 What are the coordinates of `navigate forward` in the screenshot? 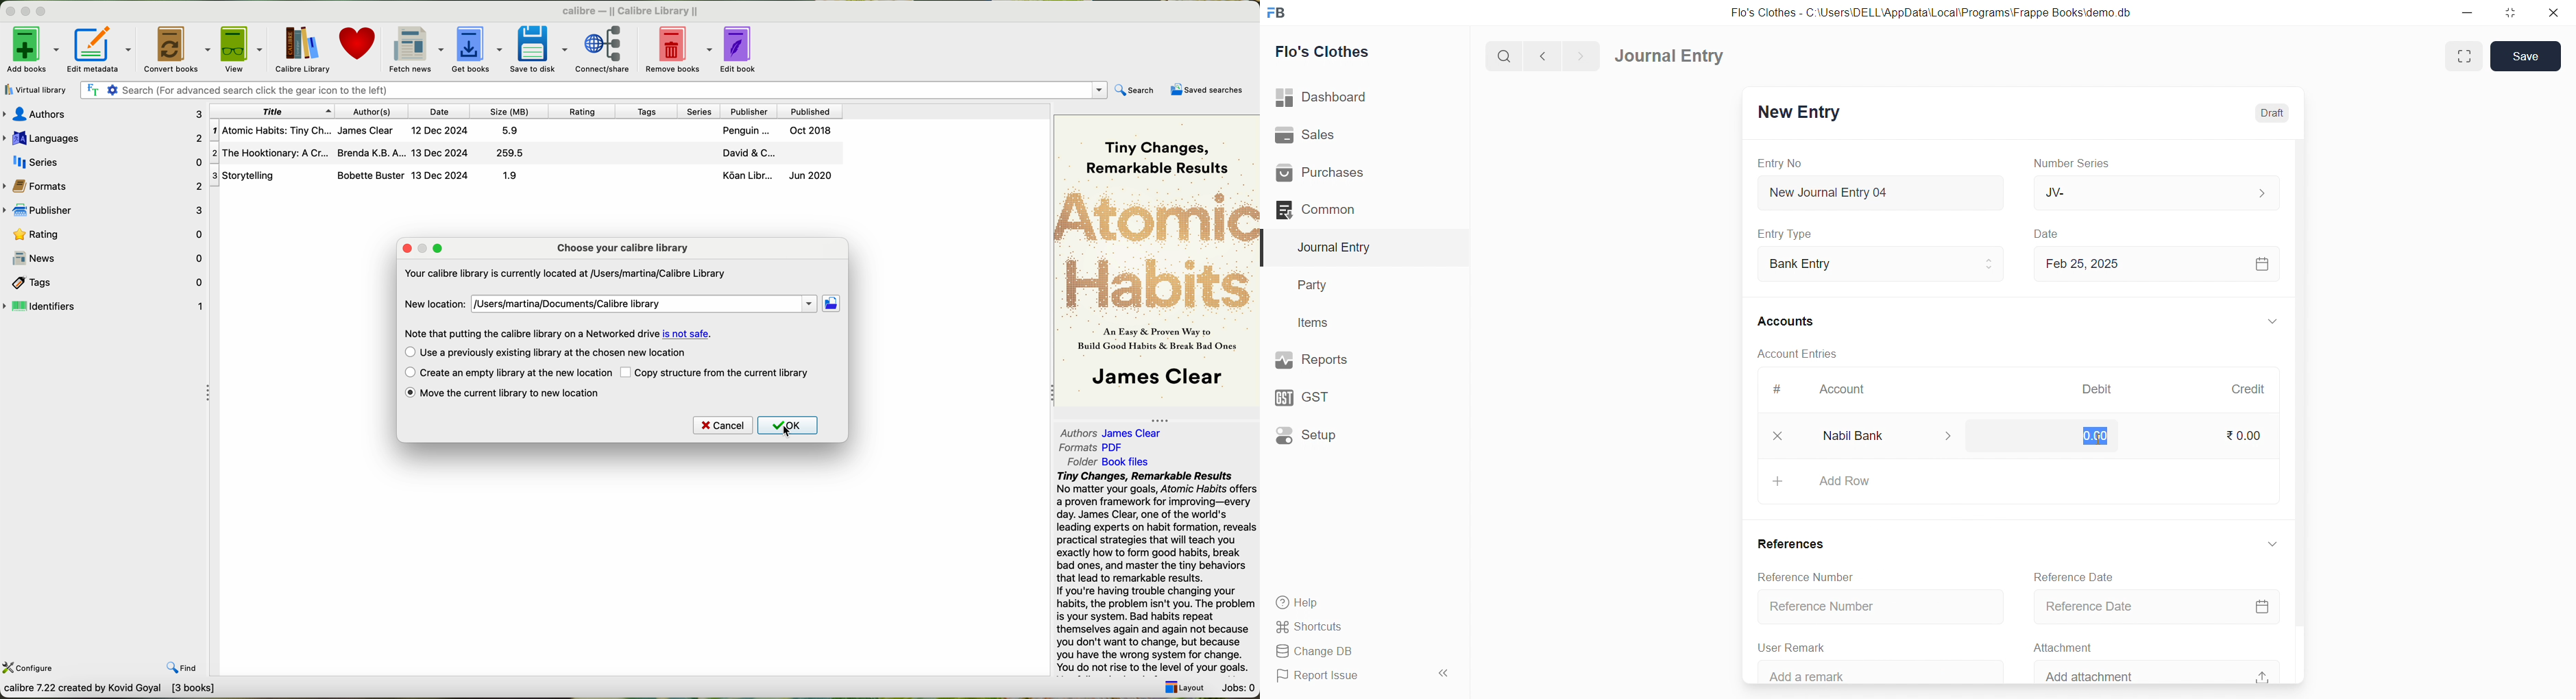 It's located at (1580, 55).